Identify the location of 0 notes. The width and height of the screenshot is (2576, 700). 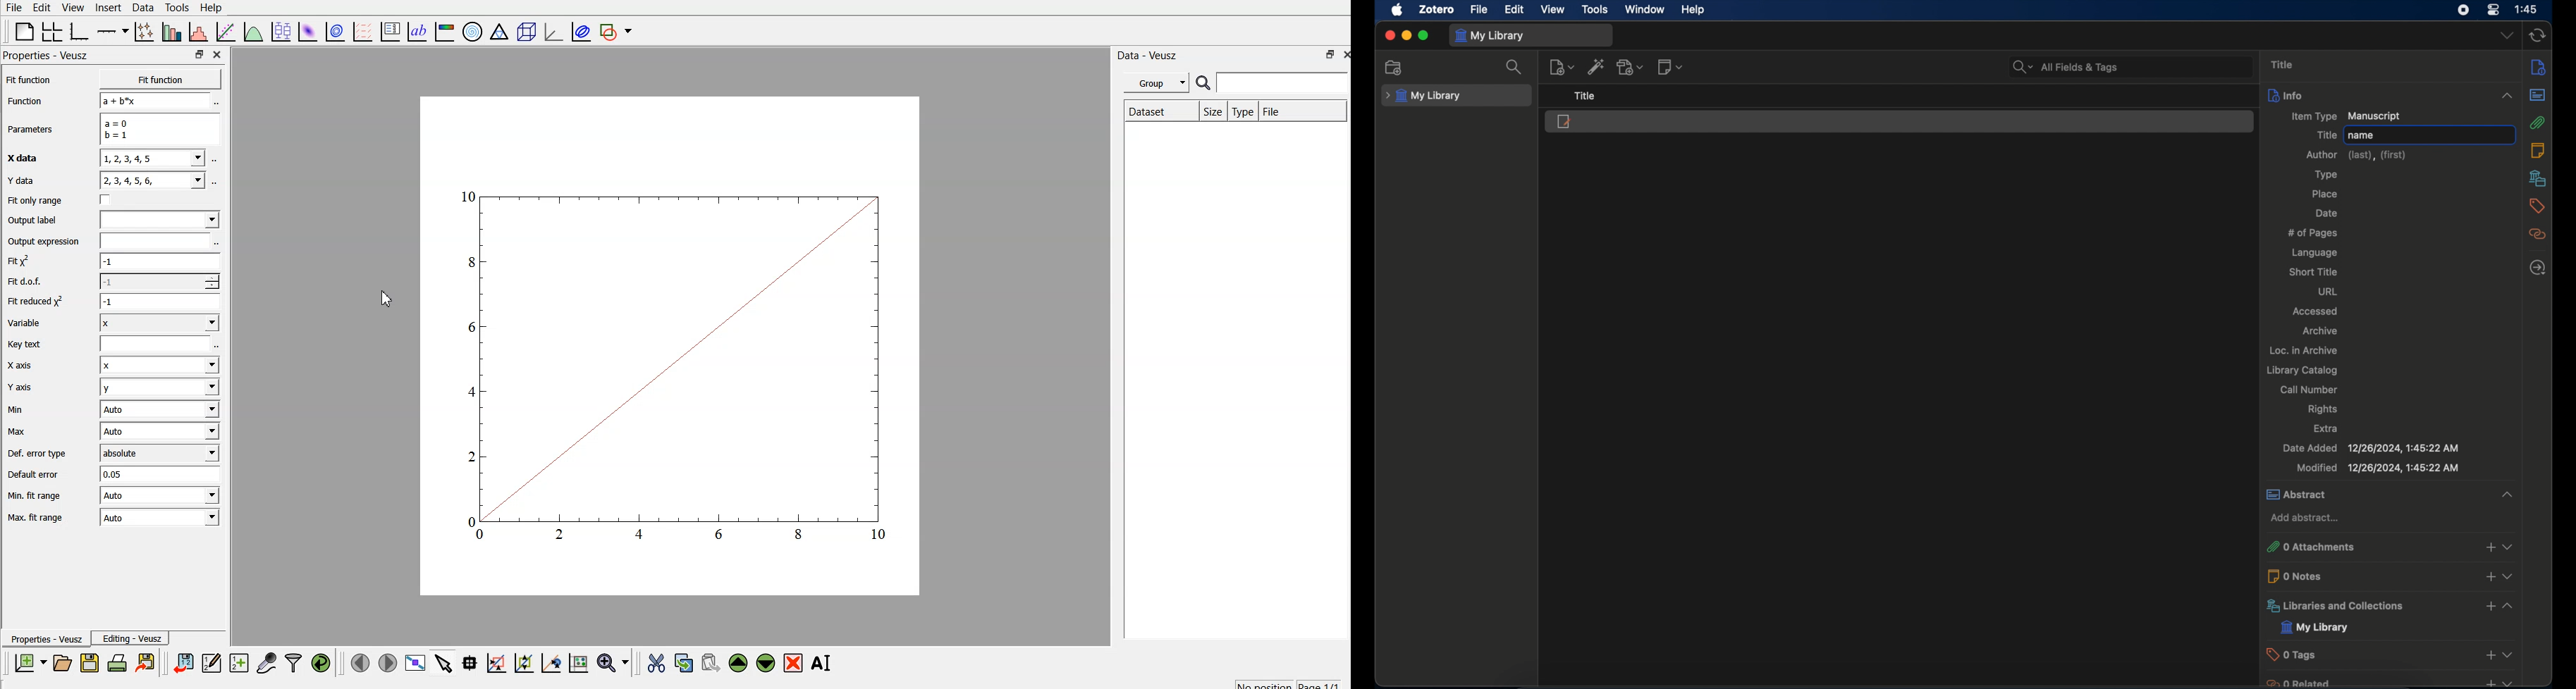
(2392, 575).